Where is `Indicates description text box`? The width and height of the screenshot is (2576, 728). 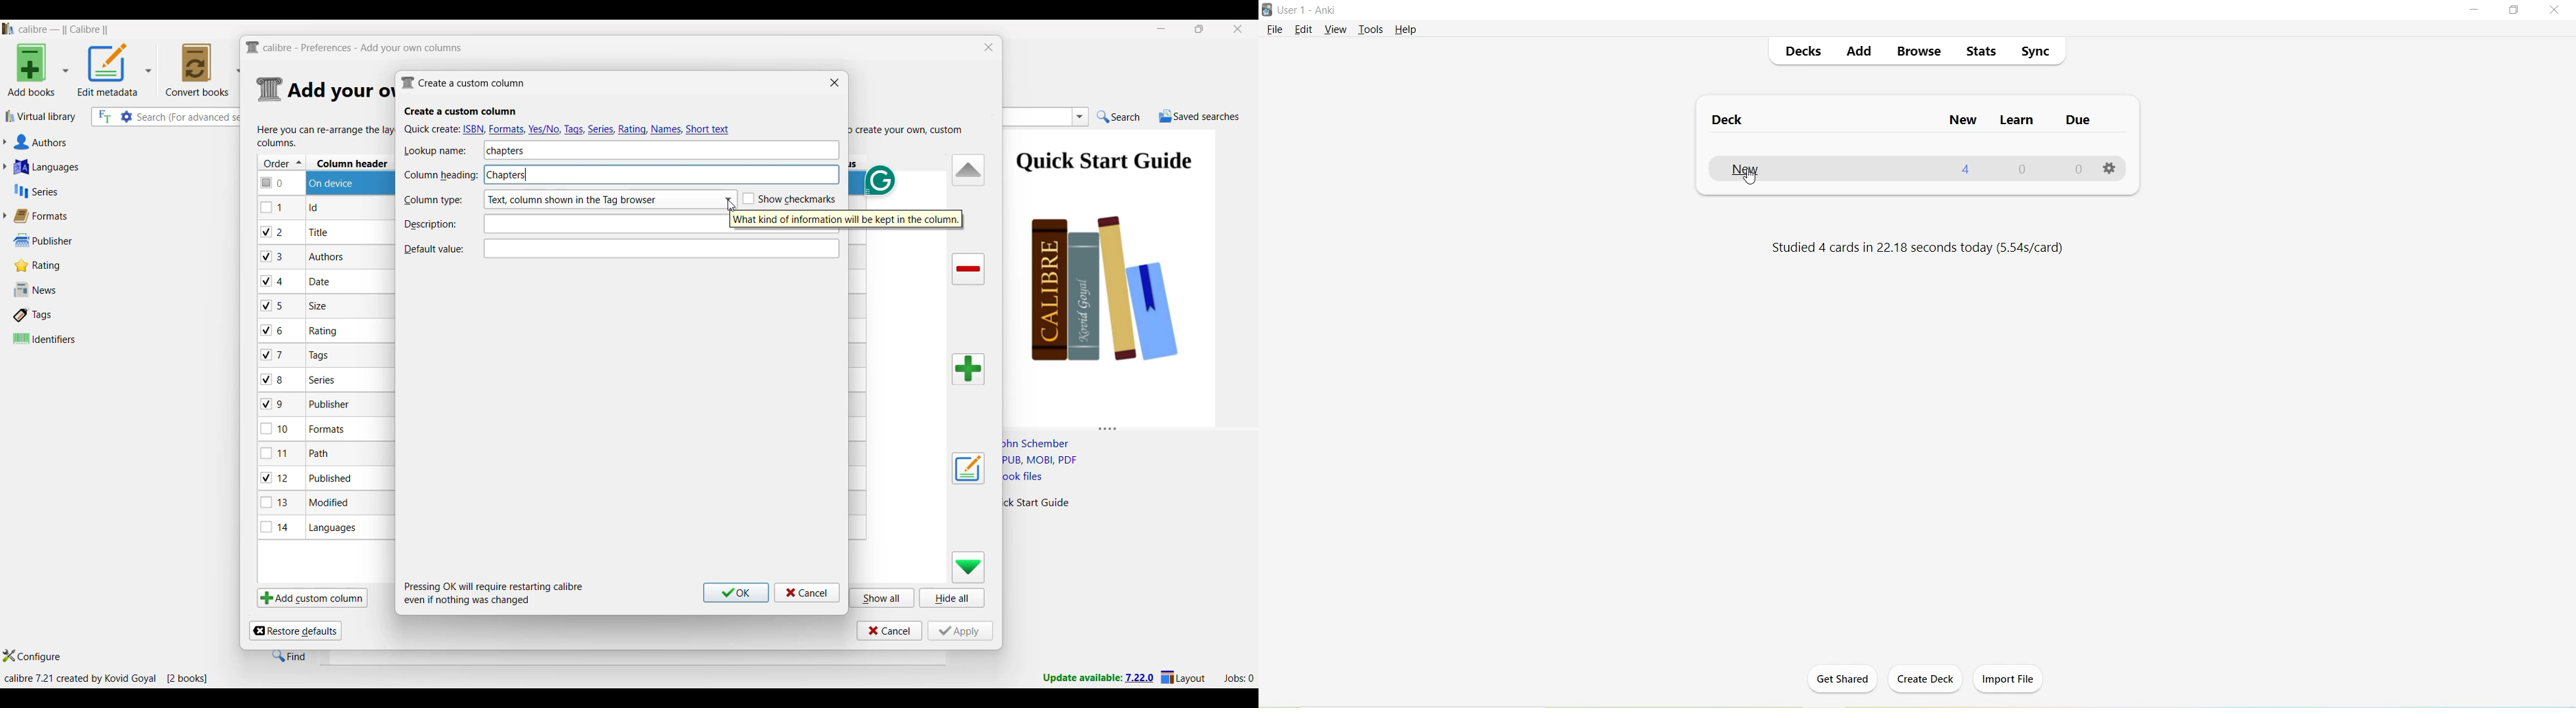 Indicates description text box is located at coordinates (431, 224).